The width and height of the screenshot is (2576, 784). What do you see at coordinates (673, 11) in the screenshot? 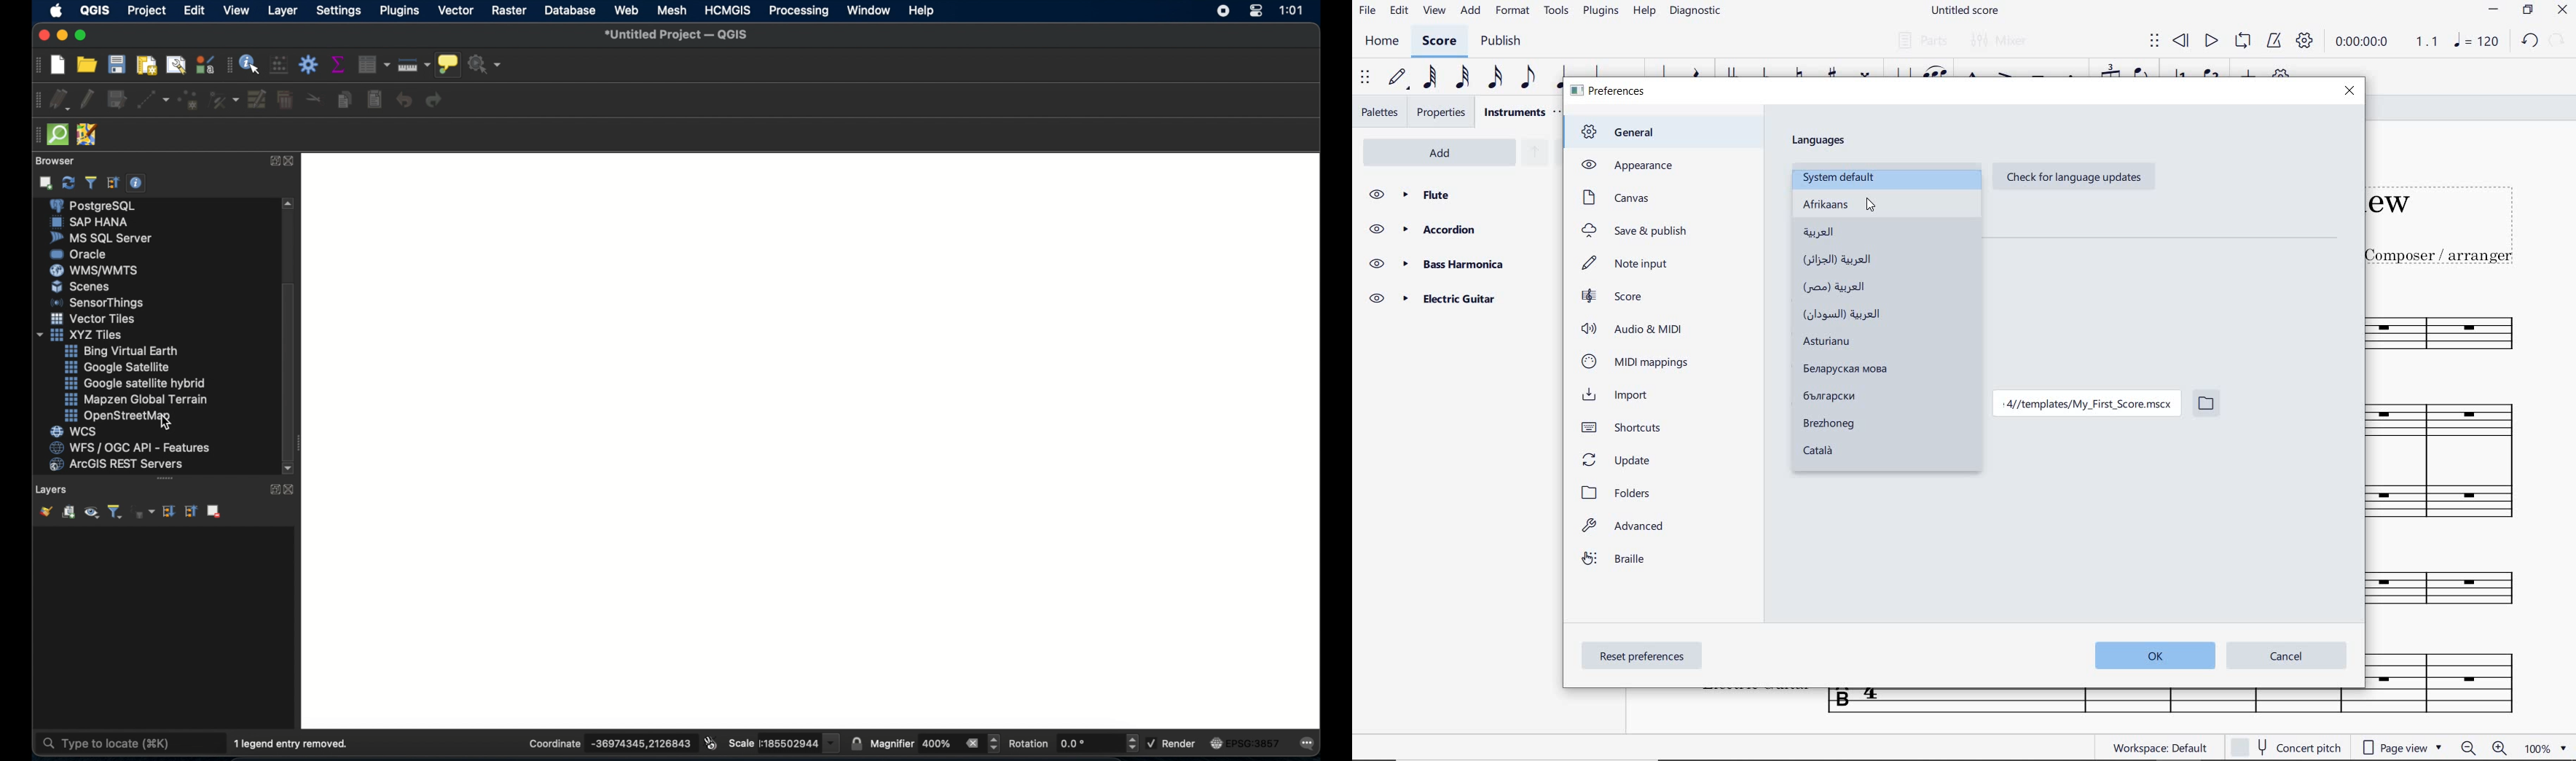
I see `mesh` at bounding box center [673, 11].